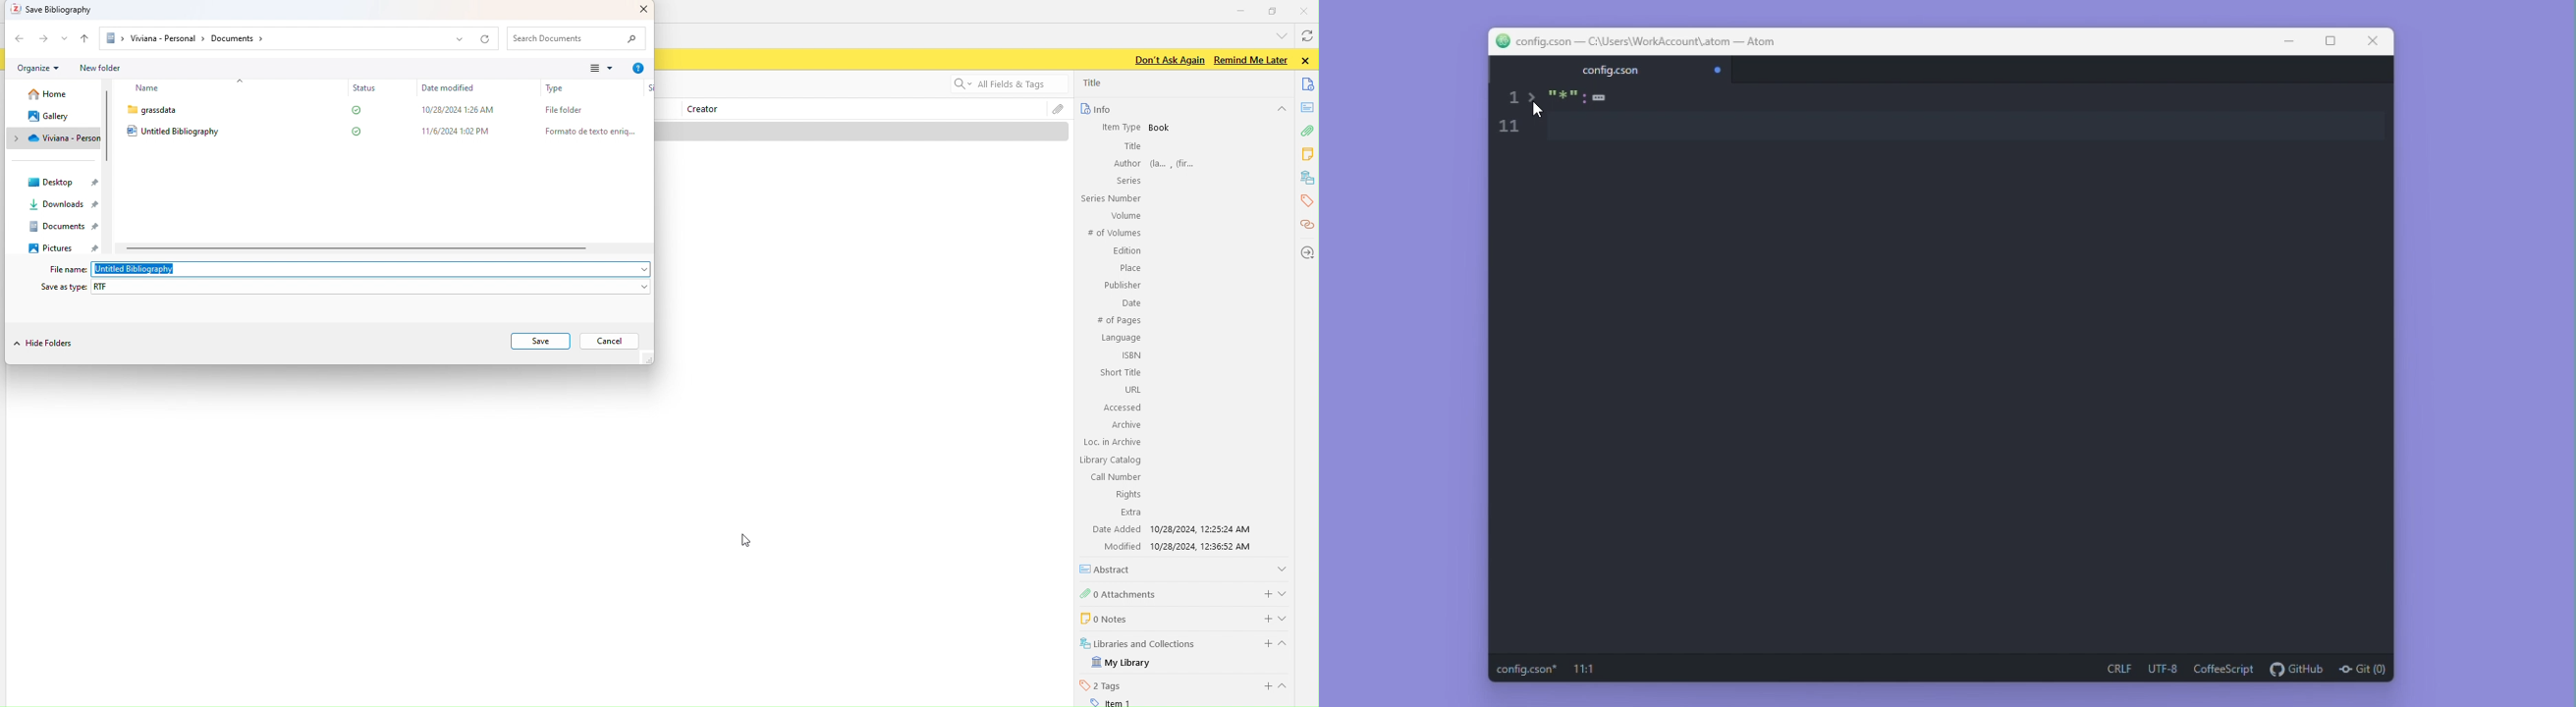  What do you see at coordinates (639, 10) in the screenshot?
I see `Close` at bounding box center [639, 10].